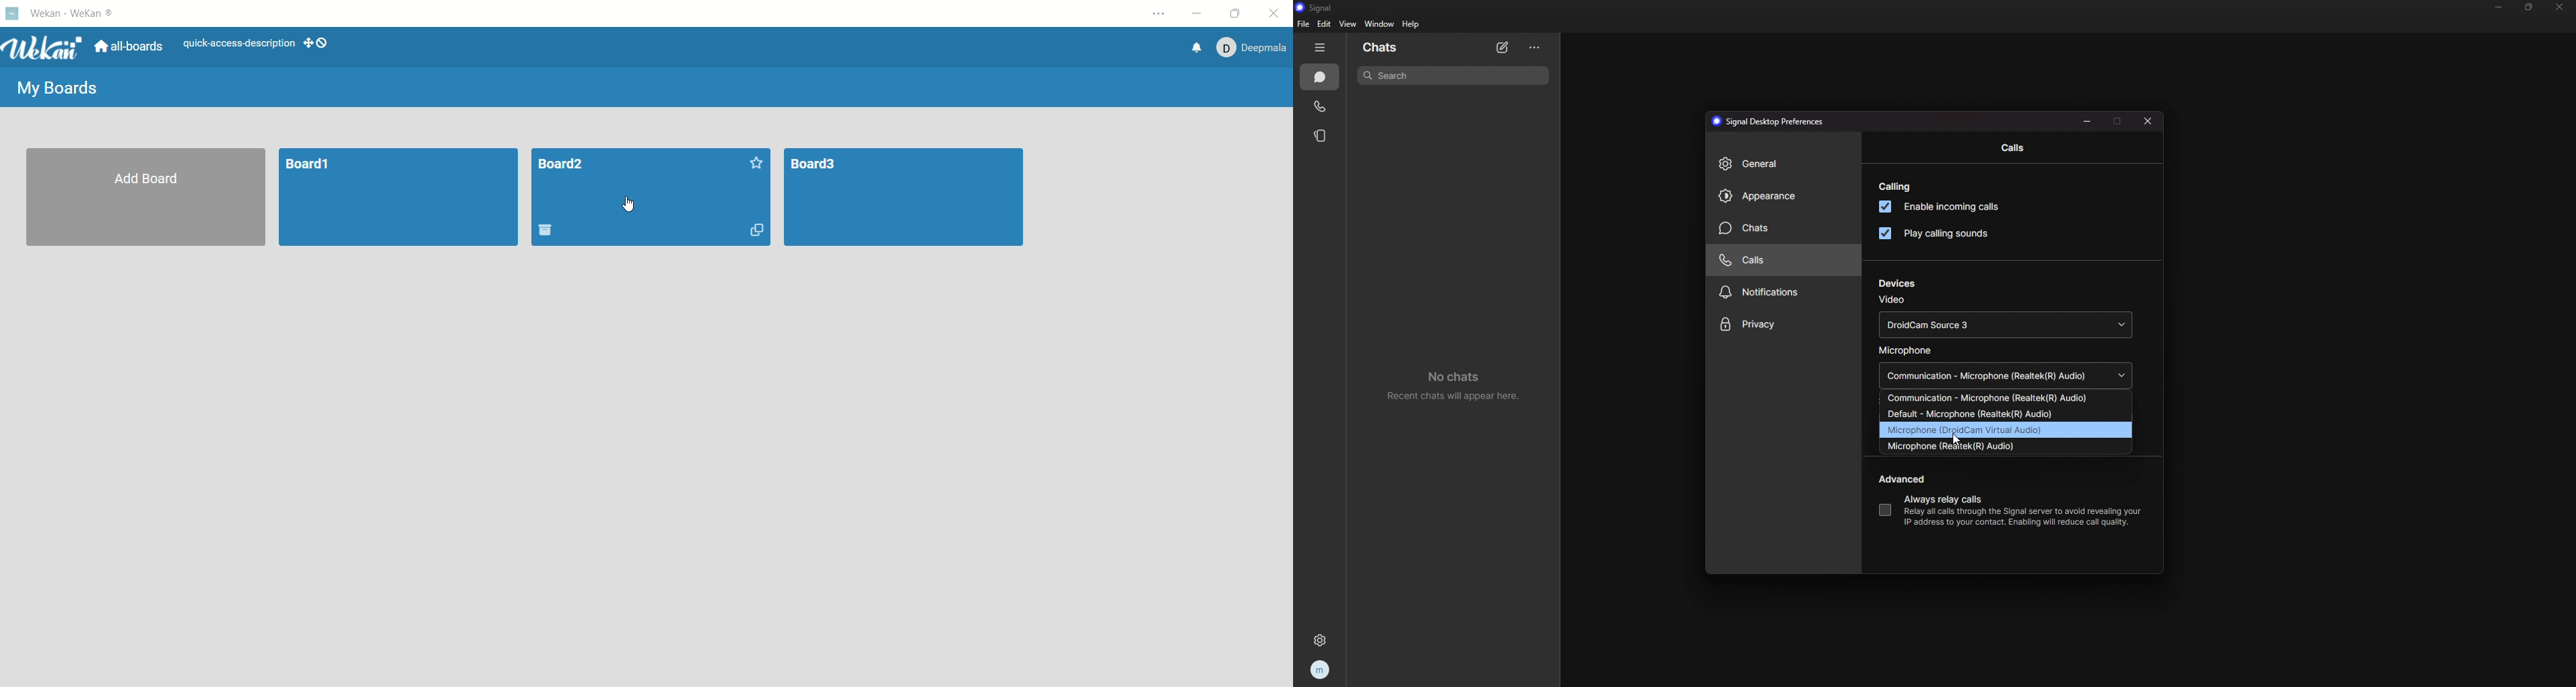 The image size is (2576, 700). What do you see at coordinates (1781, 196) in the screenshot?
I see `appearance` at bounding box center [1781, 196].